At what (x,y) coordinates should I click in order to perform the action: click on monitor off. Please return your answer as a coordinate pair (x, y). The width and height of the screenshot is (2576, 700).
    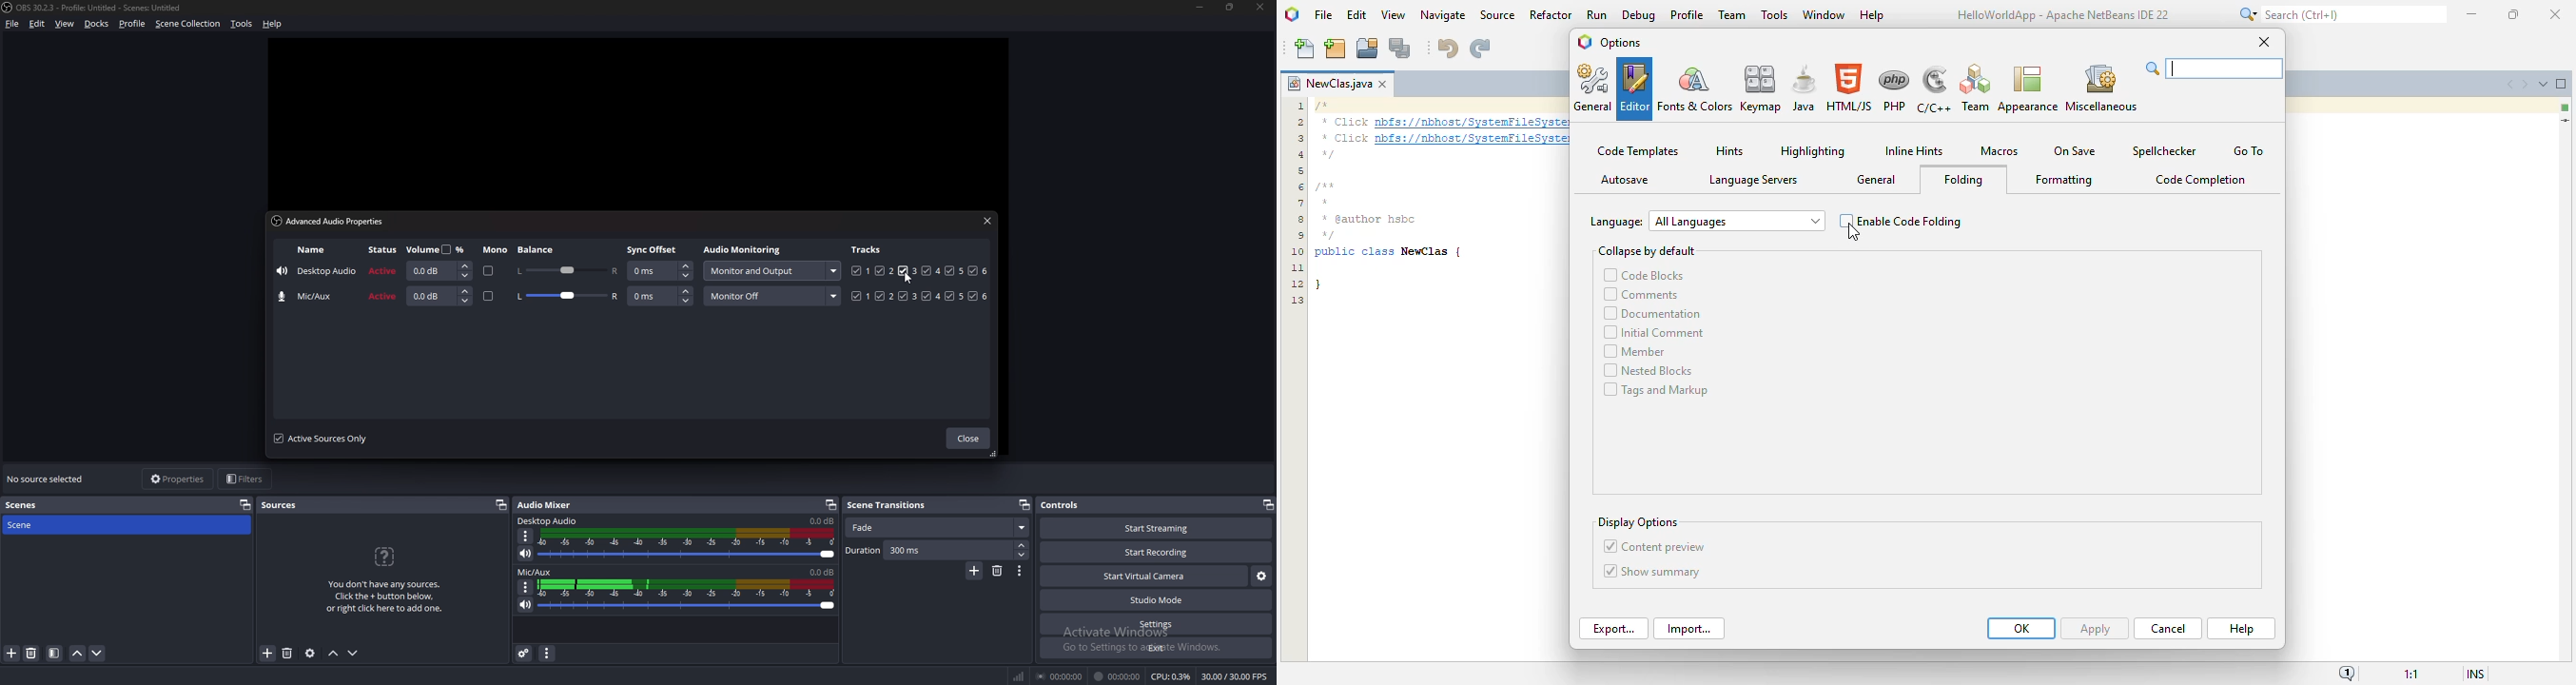
    Looking at the image, I should click on (772, 296).